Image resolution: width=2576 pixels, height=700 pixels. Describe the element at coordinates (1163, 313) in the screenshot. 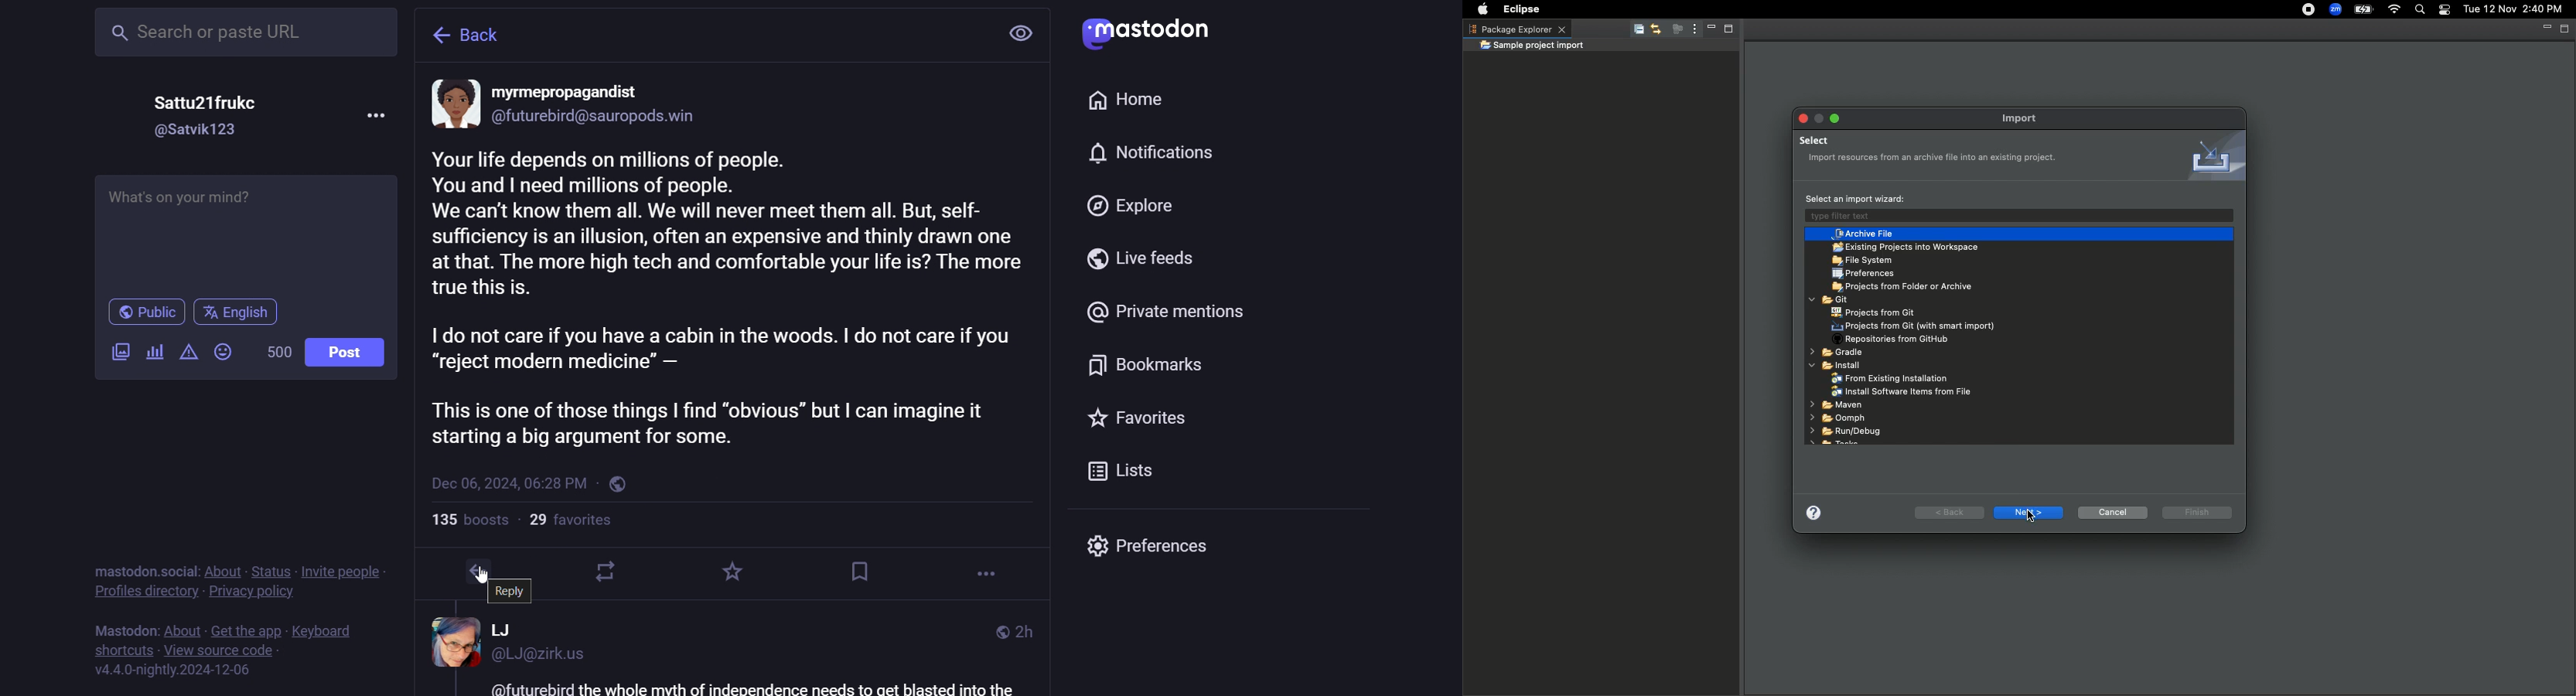

I see `private mention` at that location.